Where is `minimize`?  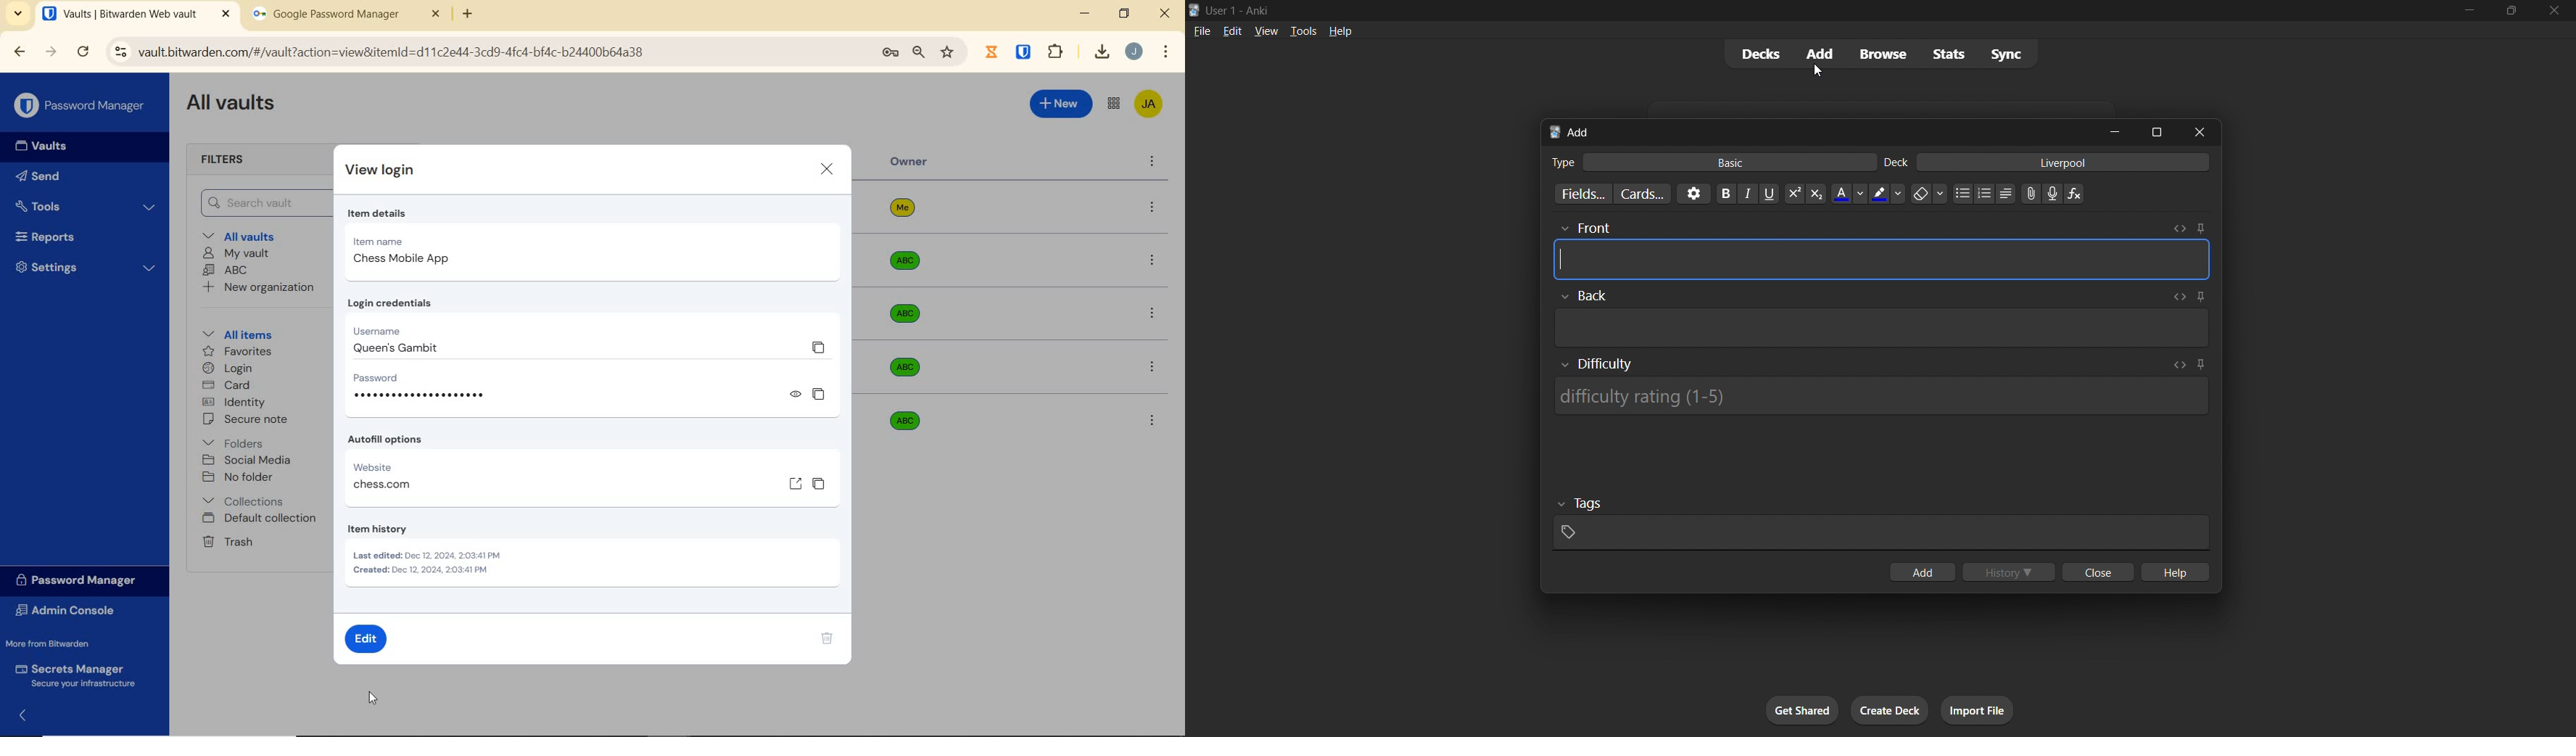 minimize is located at coordinates (1085, 13).